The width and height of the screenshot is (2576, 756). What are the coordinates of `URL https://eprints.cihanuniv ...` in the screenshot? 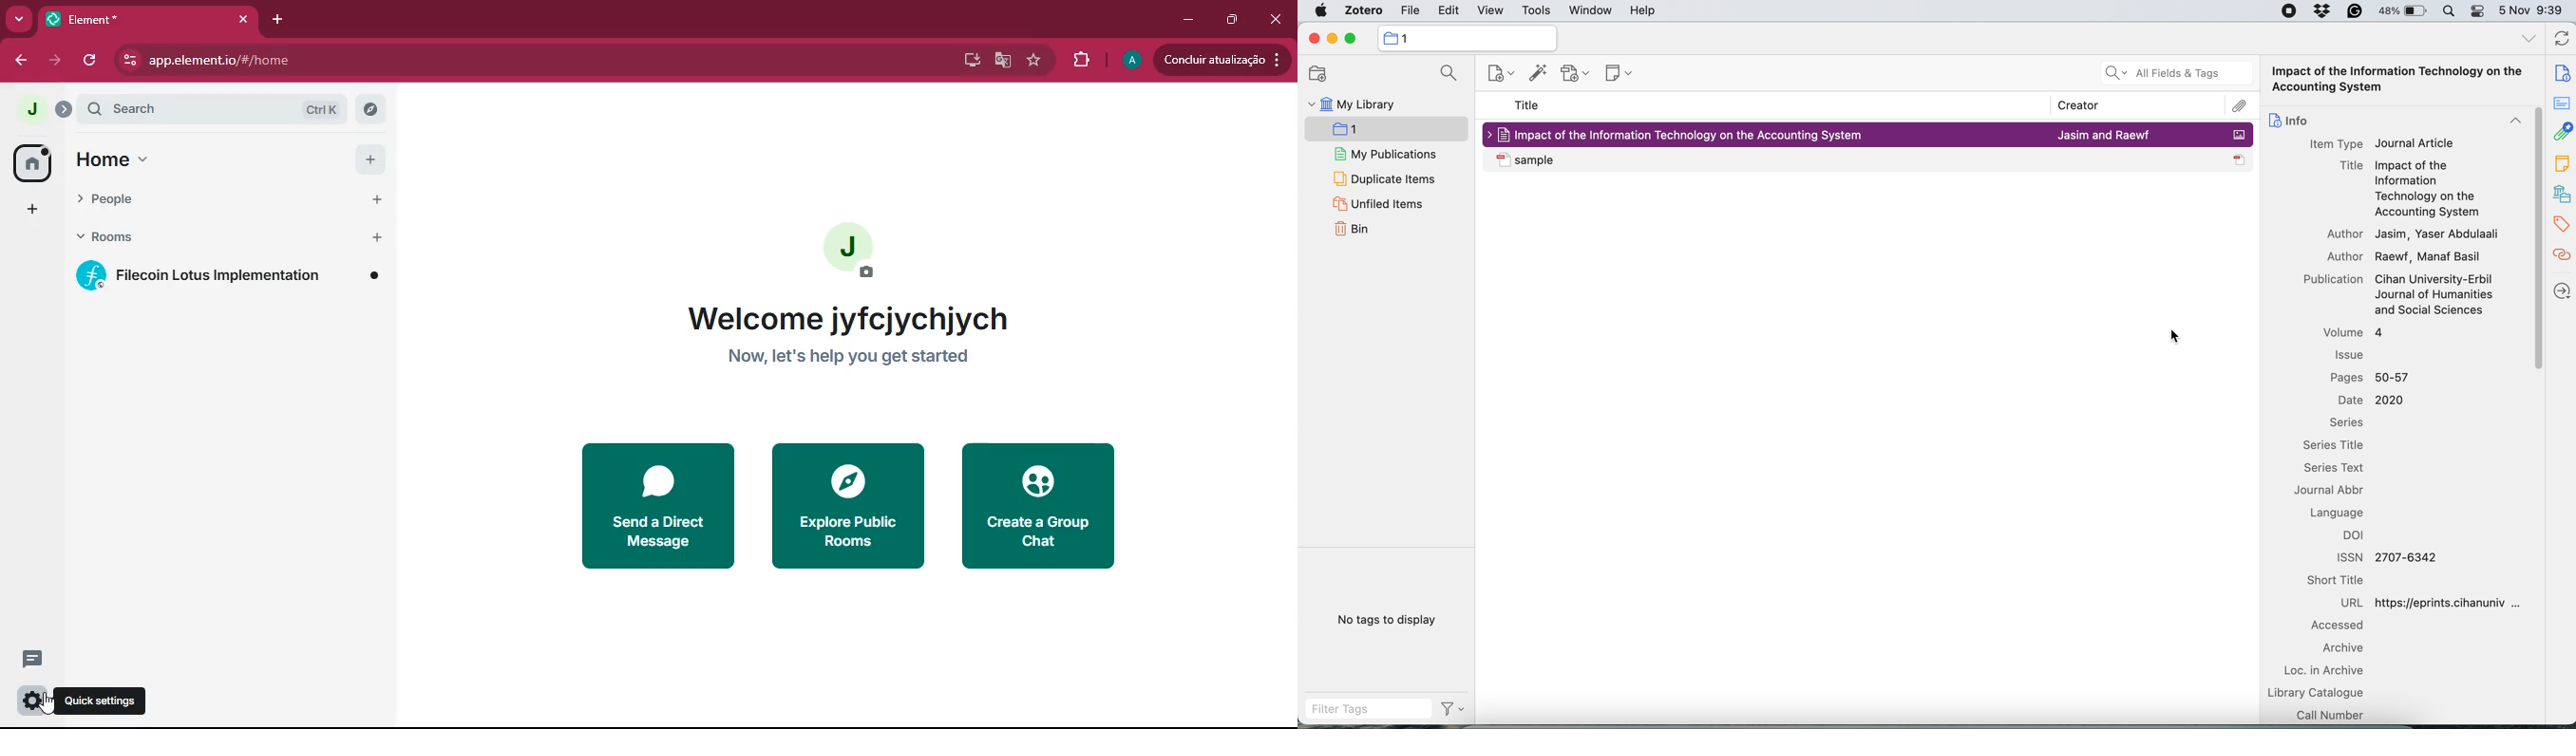 It's located at (2433, 603).